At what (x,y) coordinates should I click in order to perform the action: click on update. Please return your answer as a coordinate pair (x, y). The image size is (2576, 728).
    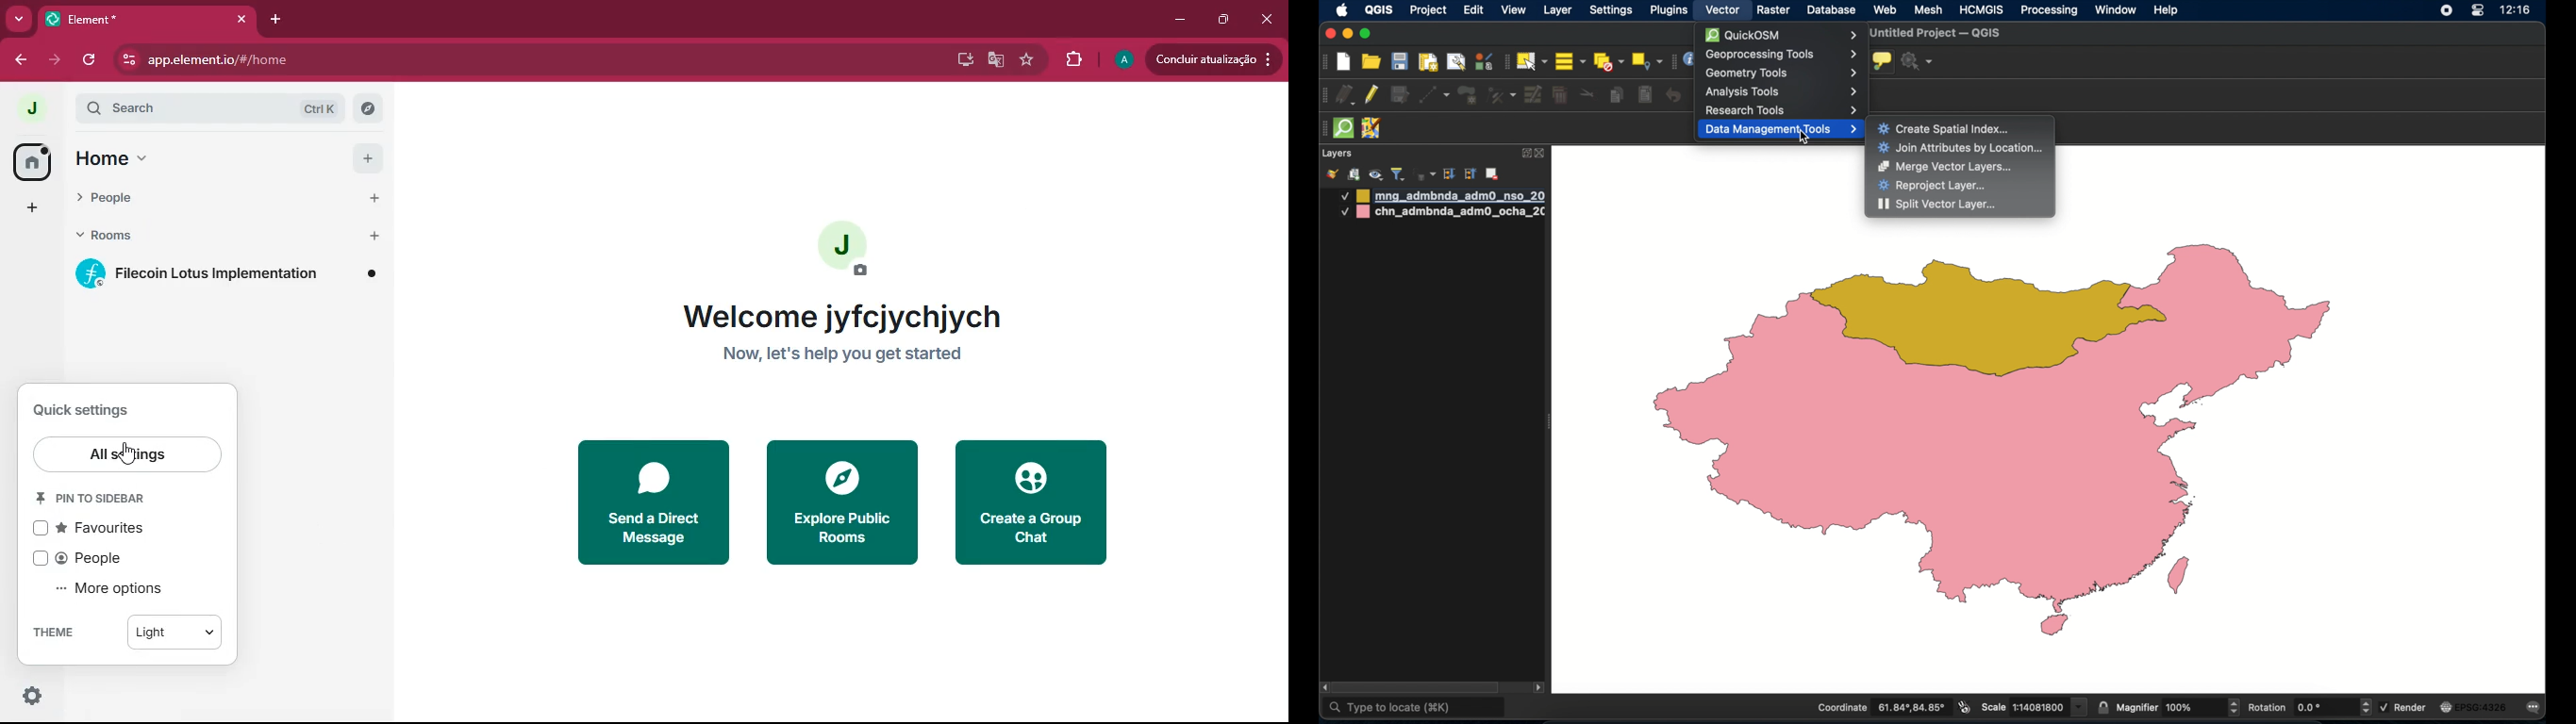
    Looking at the image, I should click on (1218, 60).